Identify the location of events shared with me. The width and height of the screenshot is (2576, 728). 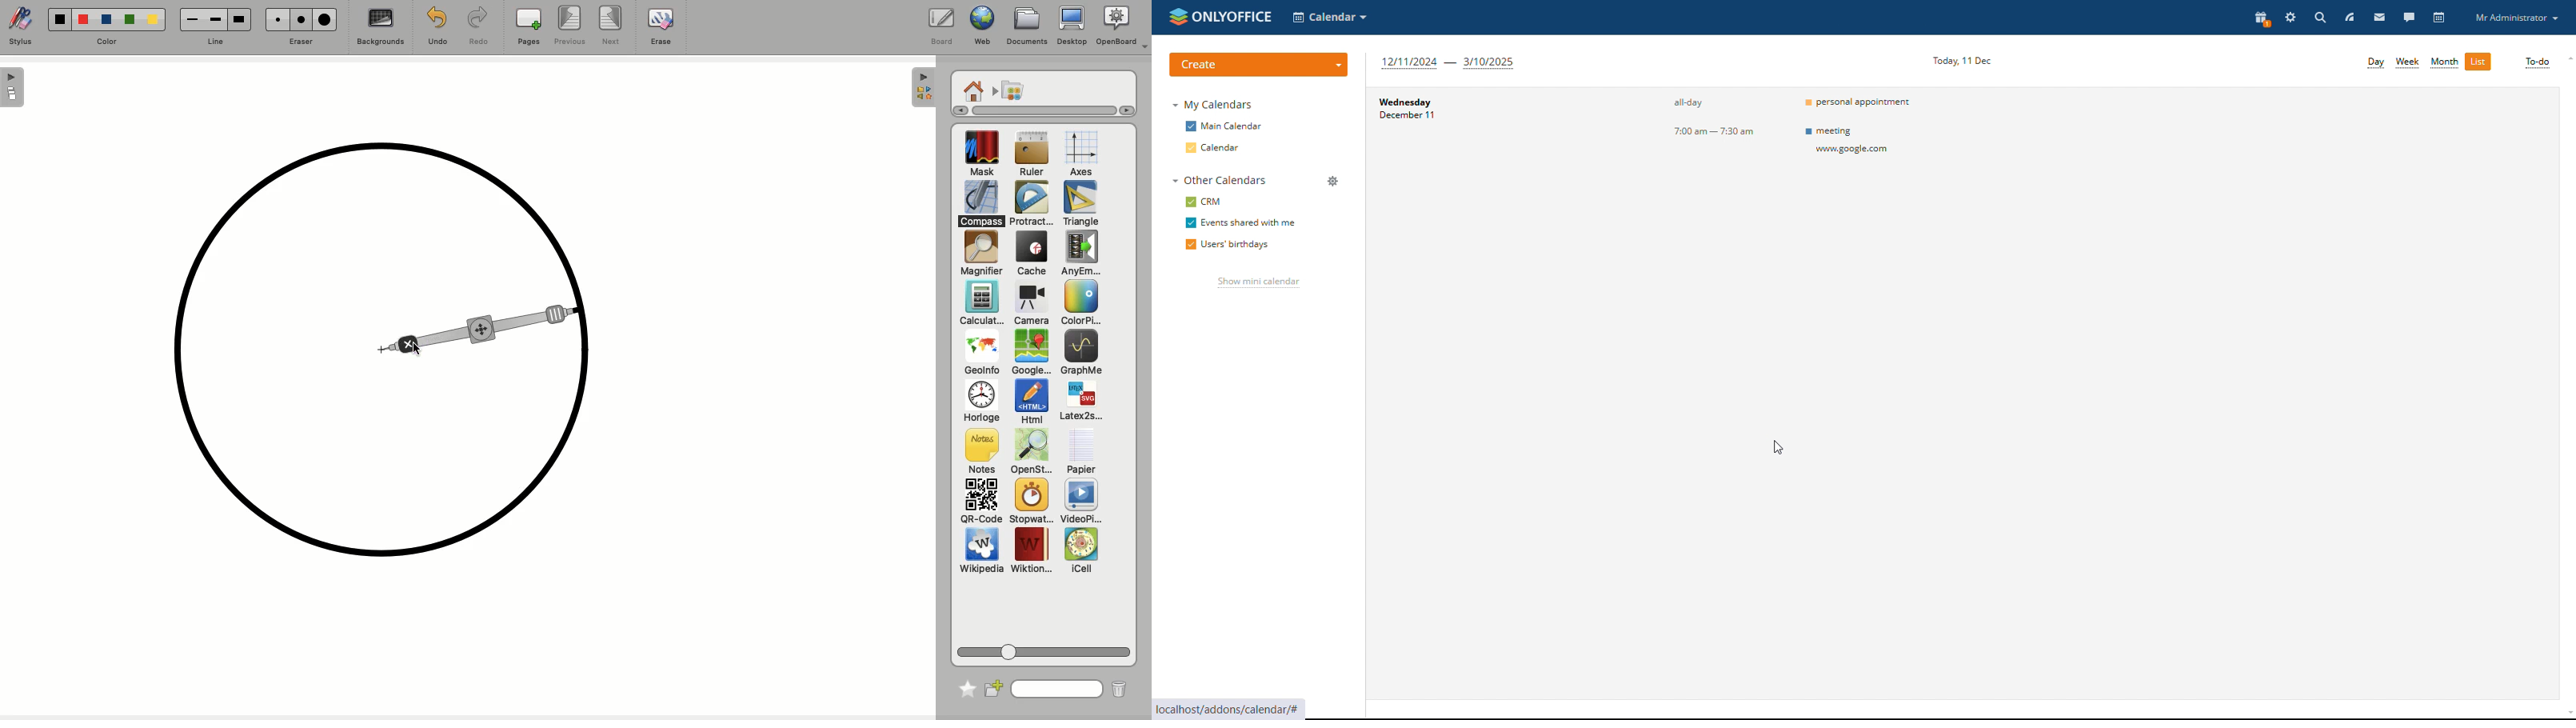
(1240, 223).